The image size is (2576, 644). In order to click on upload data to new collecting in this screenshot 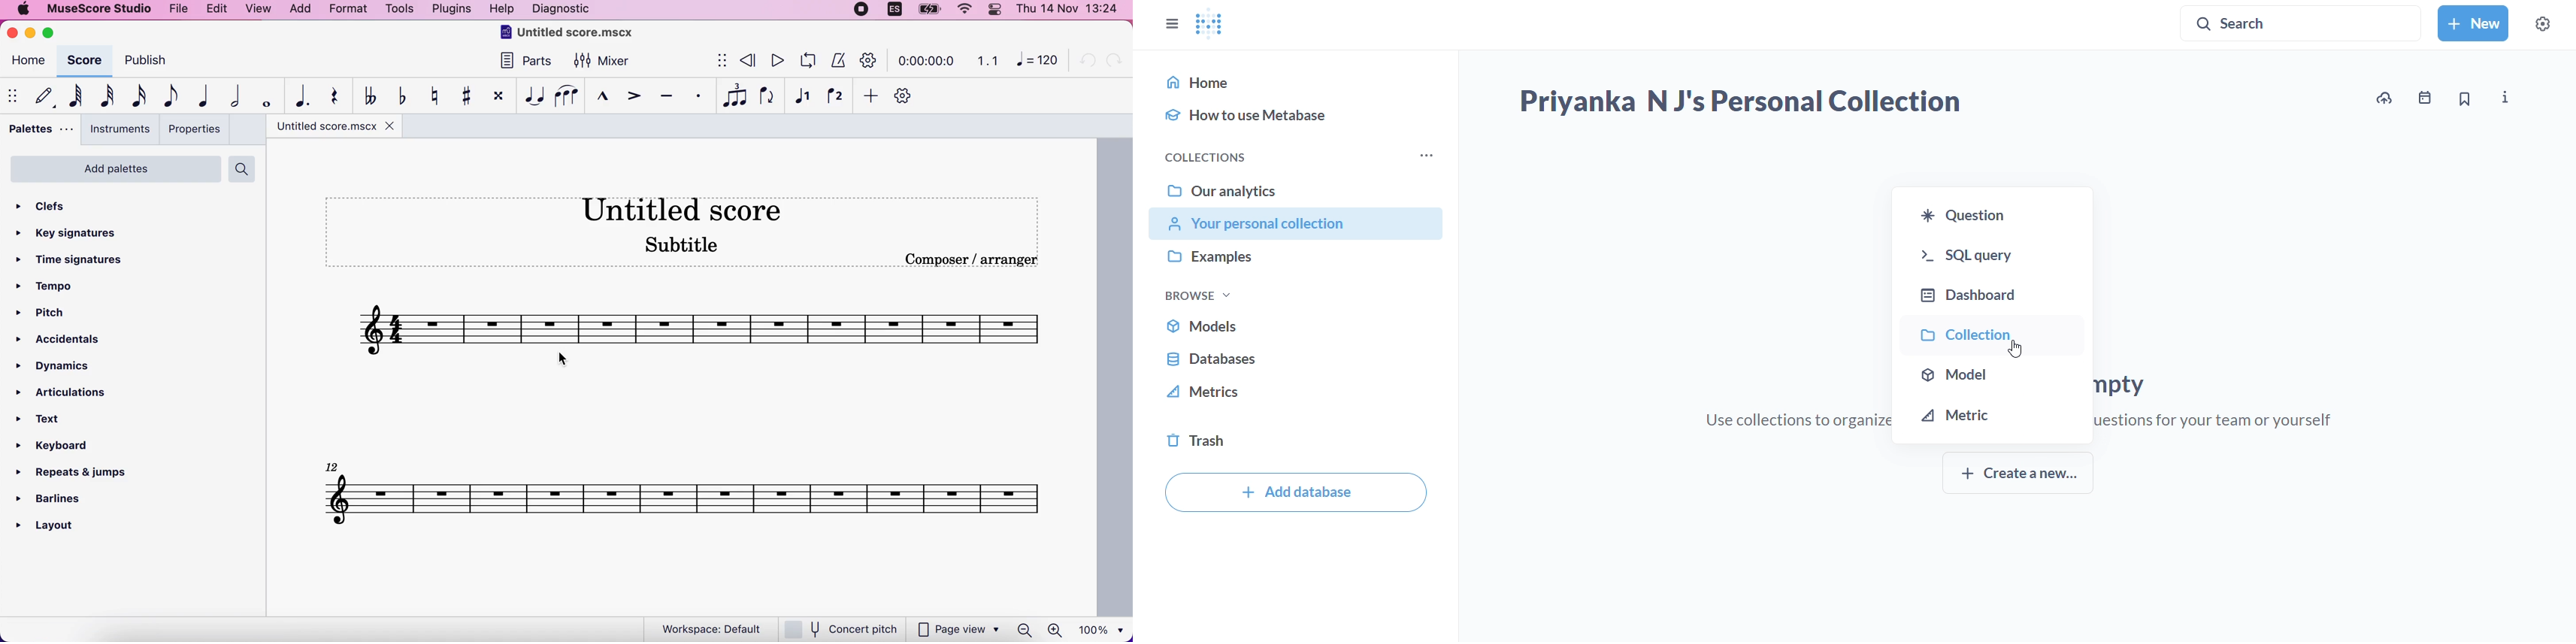, I will do `click(2382, 99)`.